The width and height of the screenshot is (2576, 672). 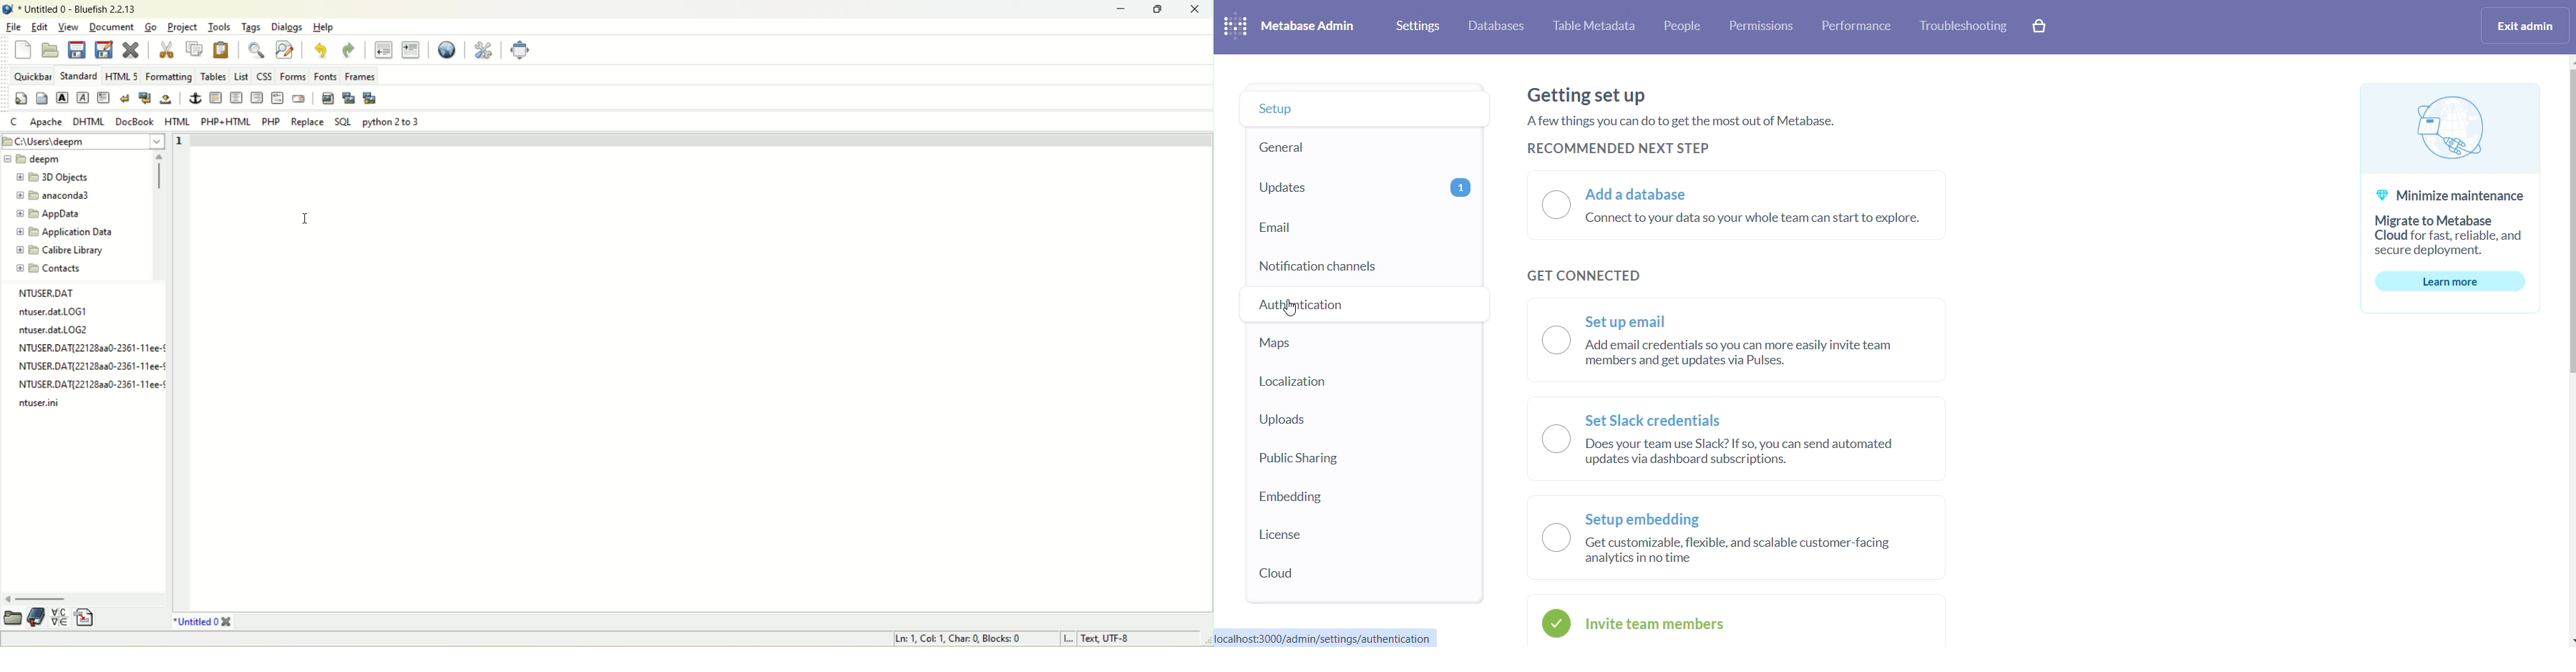 What do you see at coordinates (178, 144) in the screenshot?
I see `line number` at bounding box center [178, 144].